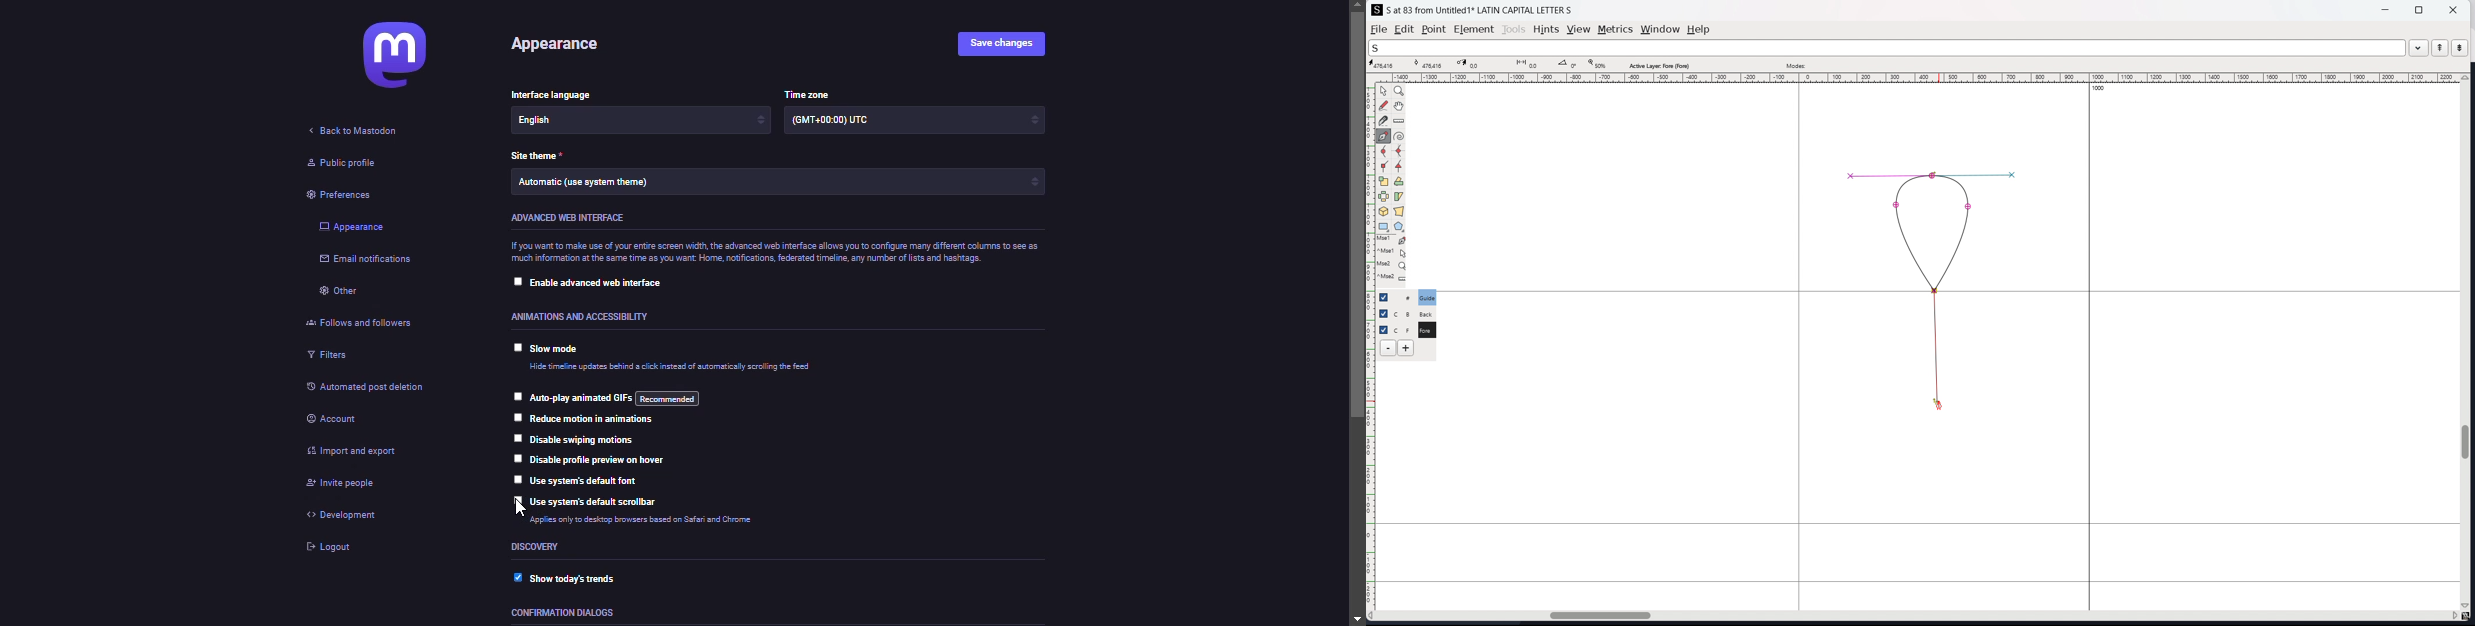 The height and width of the screenshot is (644, 2492). I want to click on add layers, so click(1405, 348).